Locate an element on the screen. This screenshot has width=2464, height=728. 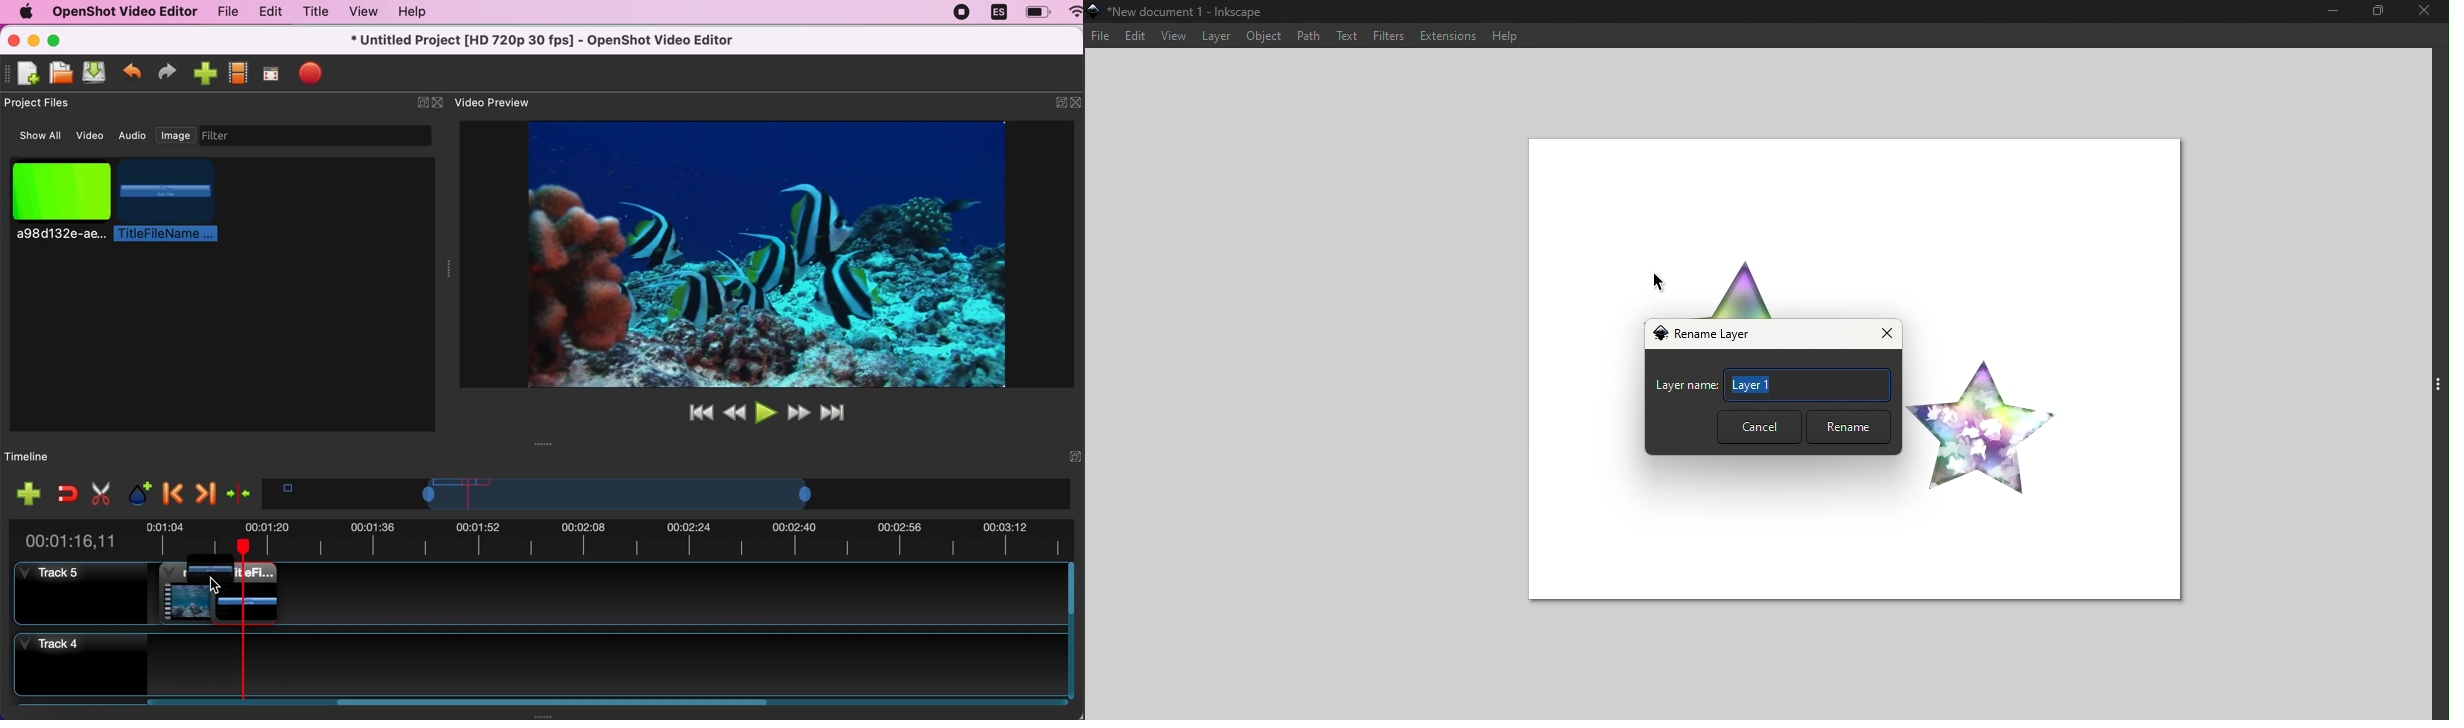
scroll bar is located at coordinates (1075, 632).